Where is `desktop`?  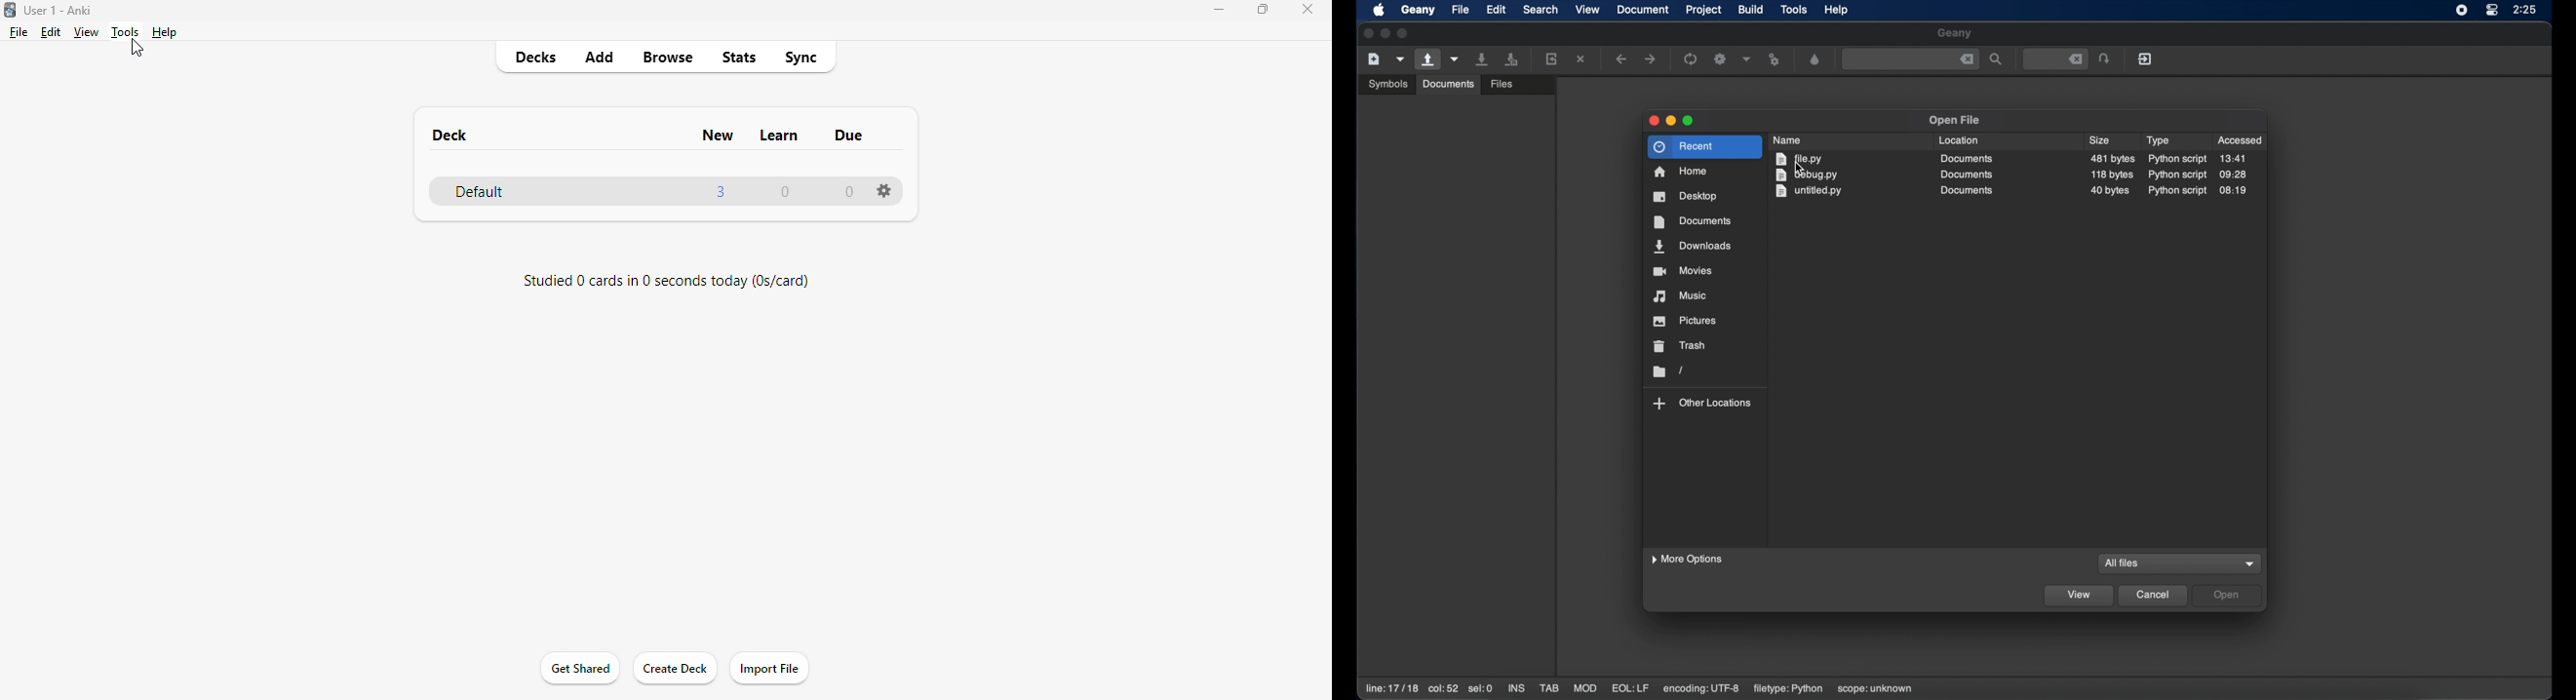
desktop is located at coordinates (1686, 196).